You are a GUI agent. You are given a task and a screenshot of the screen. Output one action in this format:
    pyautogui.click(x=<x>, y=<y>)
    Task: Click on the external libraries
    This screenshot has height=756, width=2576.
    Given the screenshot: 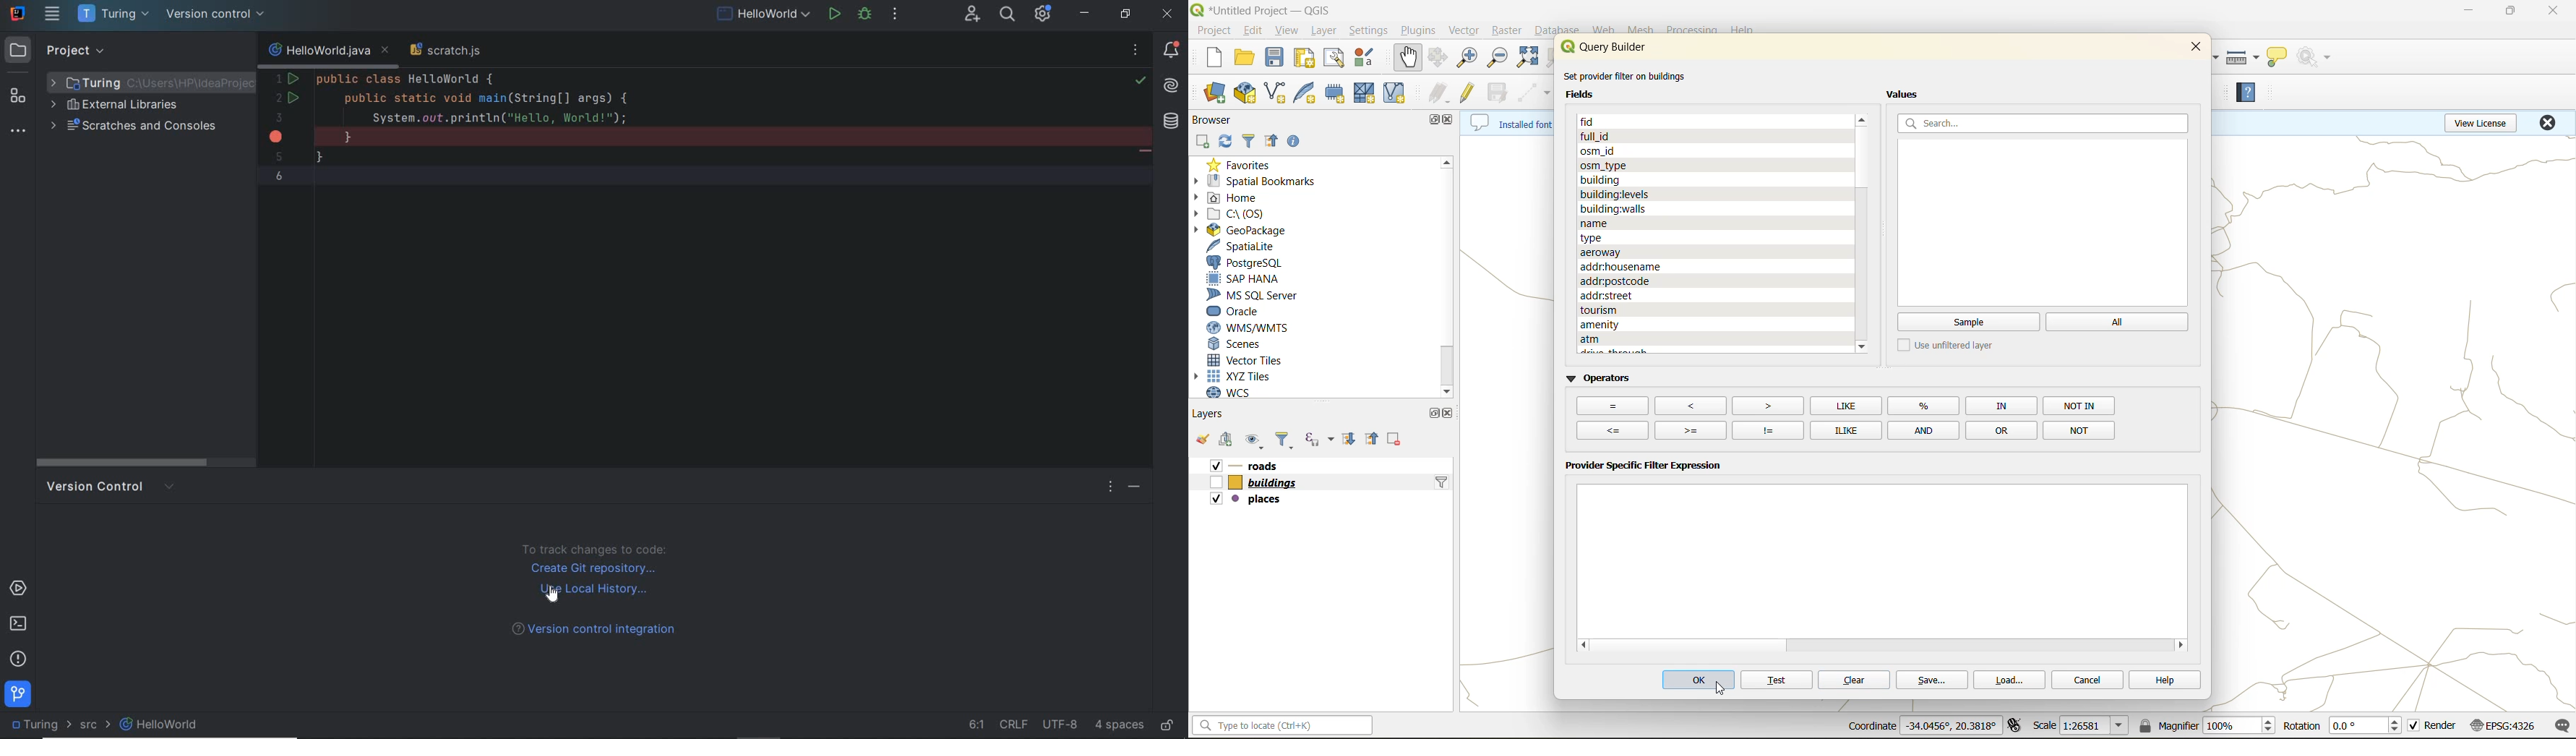 What is the action you would take?
    pyautogui.click(x=120, y=105)
    